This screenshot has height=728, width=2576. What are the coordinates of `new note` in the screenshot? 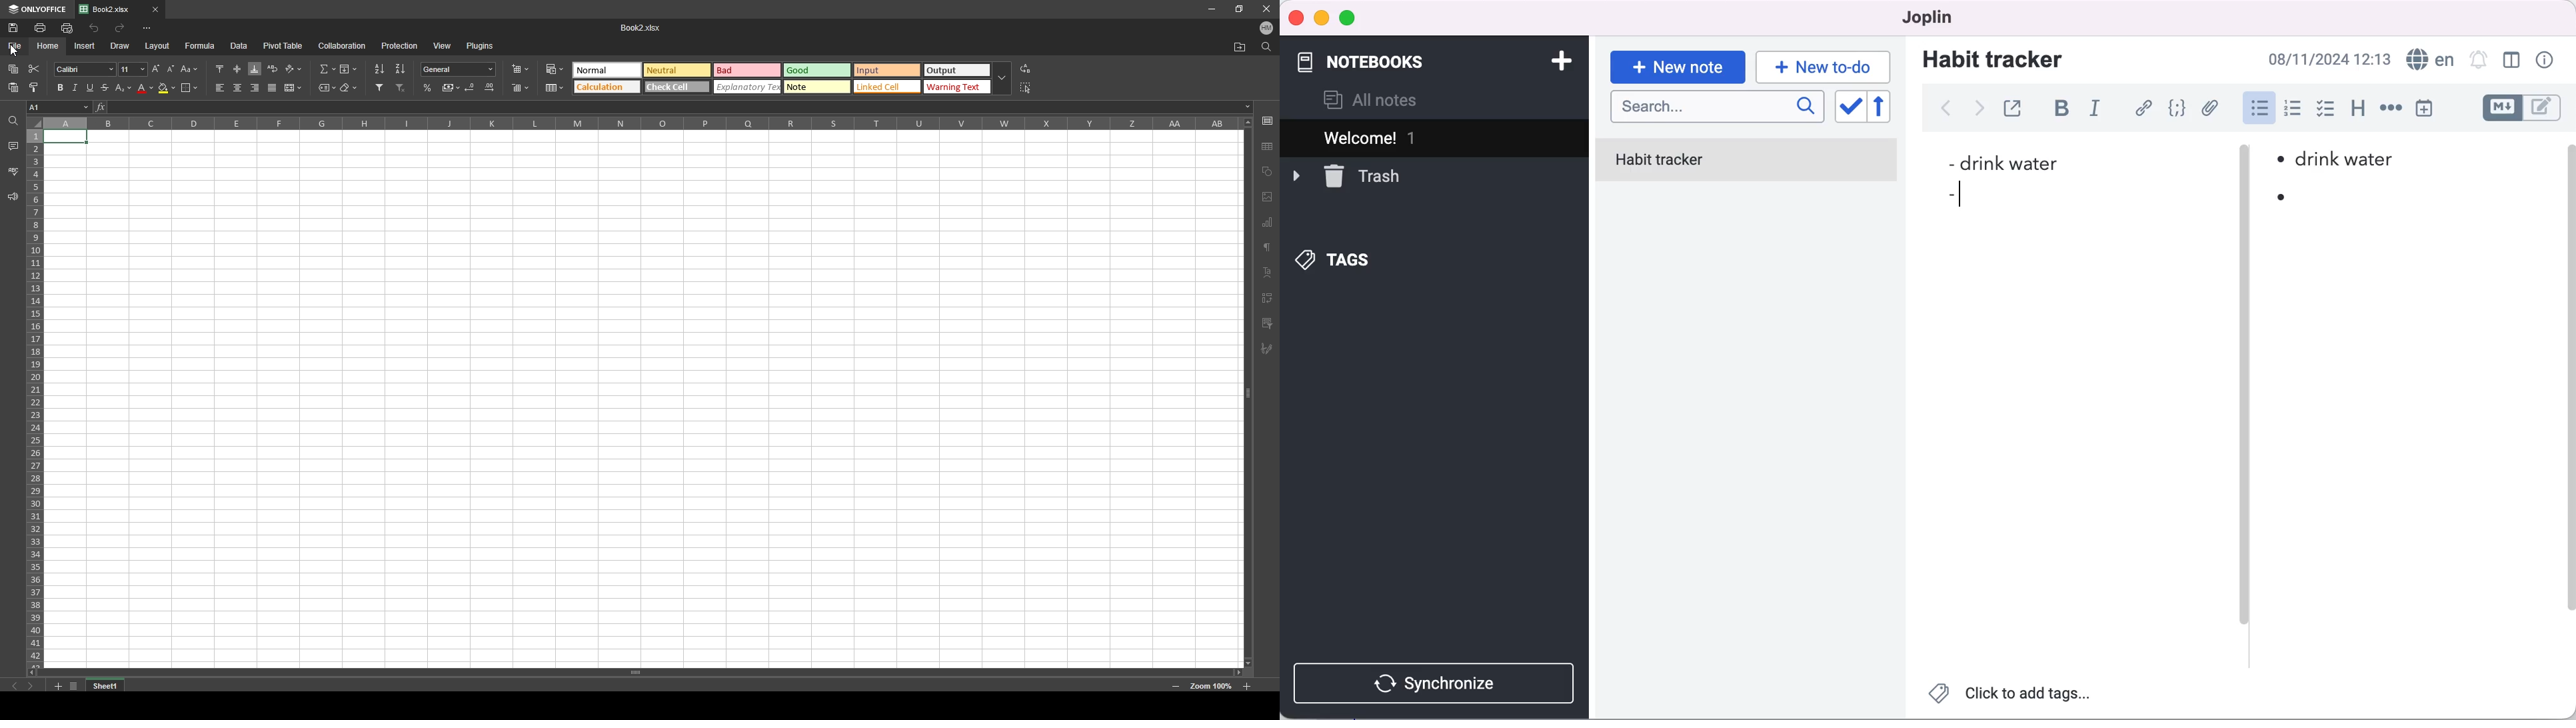 It's located at (1677, 67).